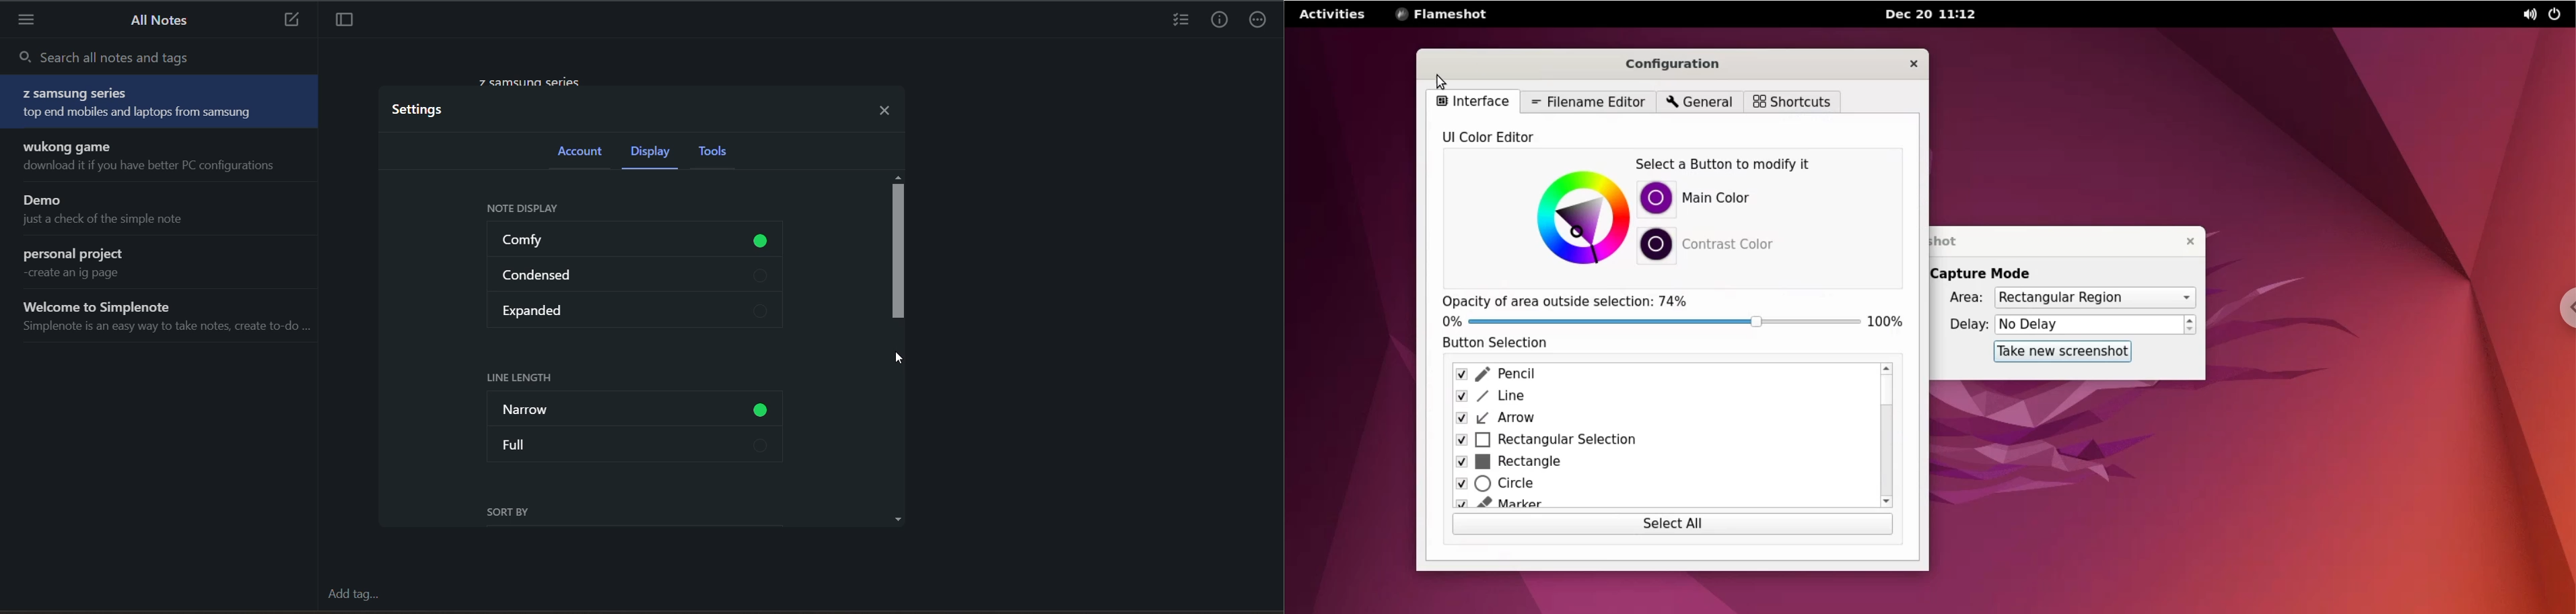 The width and height of the screenshot is (2576, 616). I want to click on search all notes and tags, so click(160, 58).